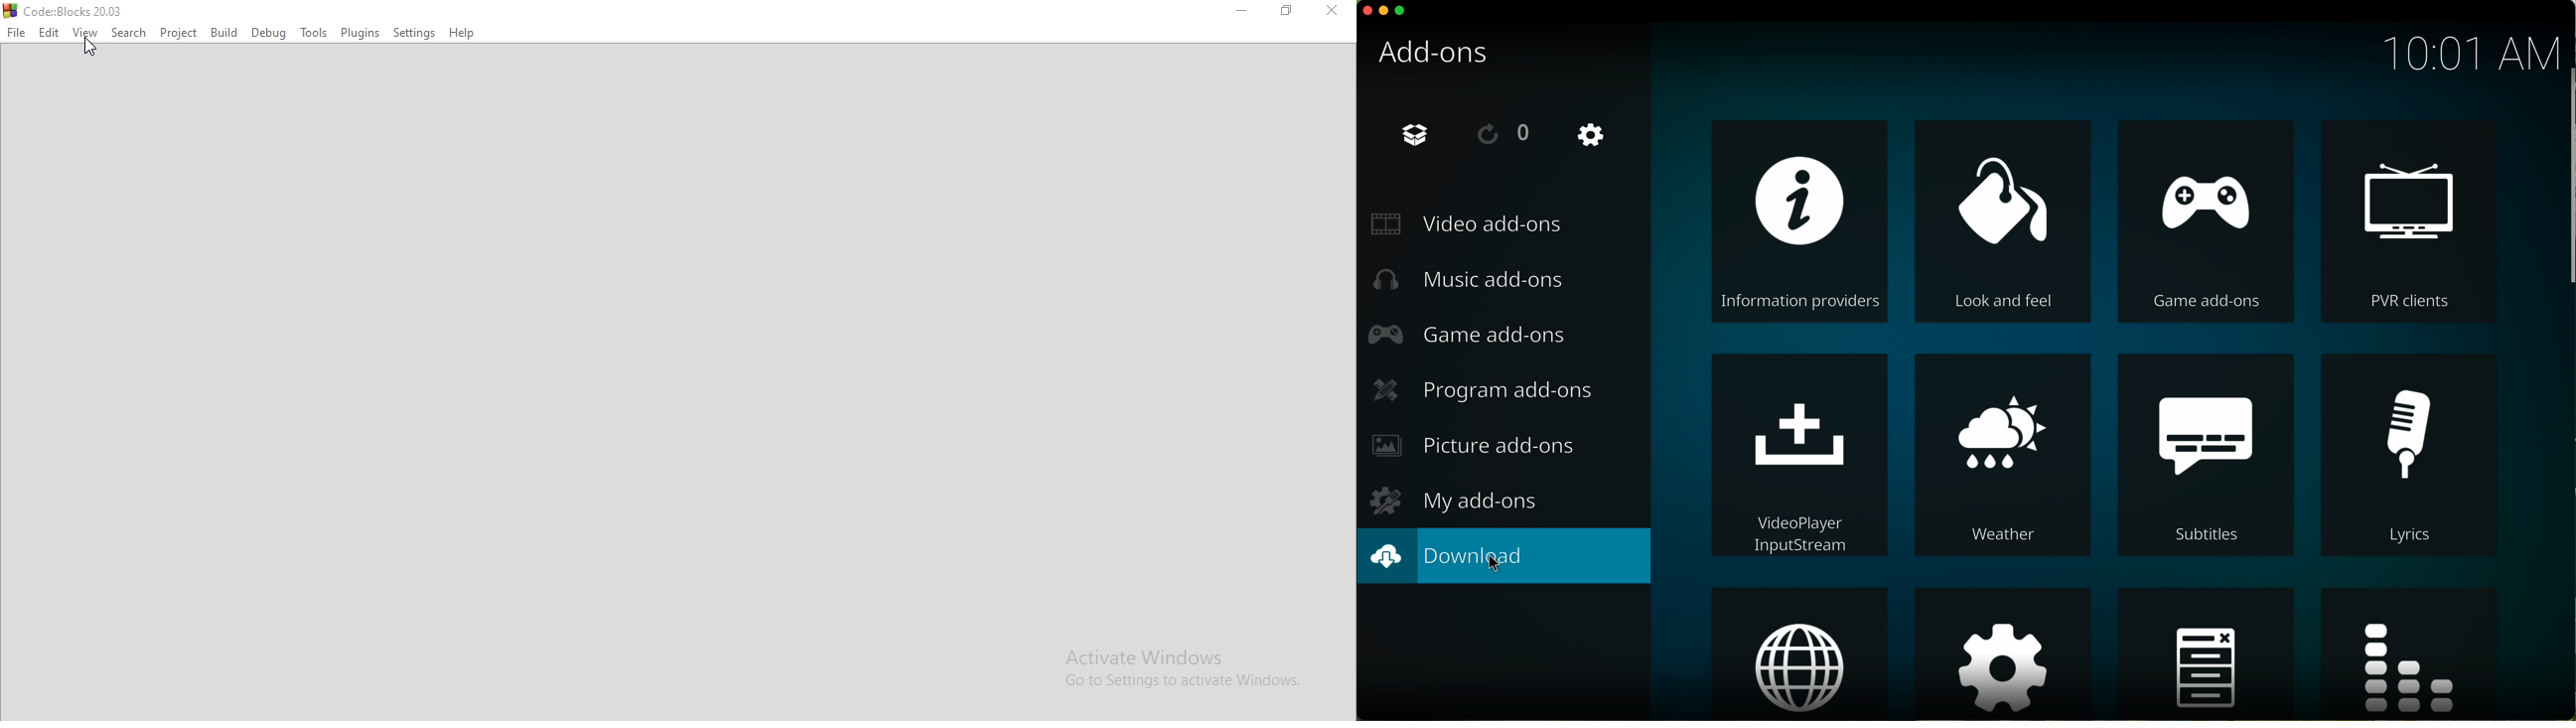  What do you see at coordinates (90, 46) in the screenshot?
I see `cursor on view` at bounding box center [90, 46].